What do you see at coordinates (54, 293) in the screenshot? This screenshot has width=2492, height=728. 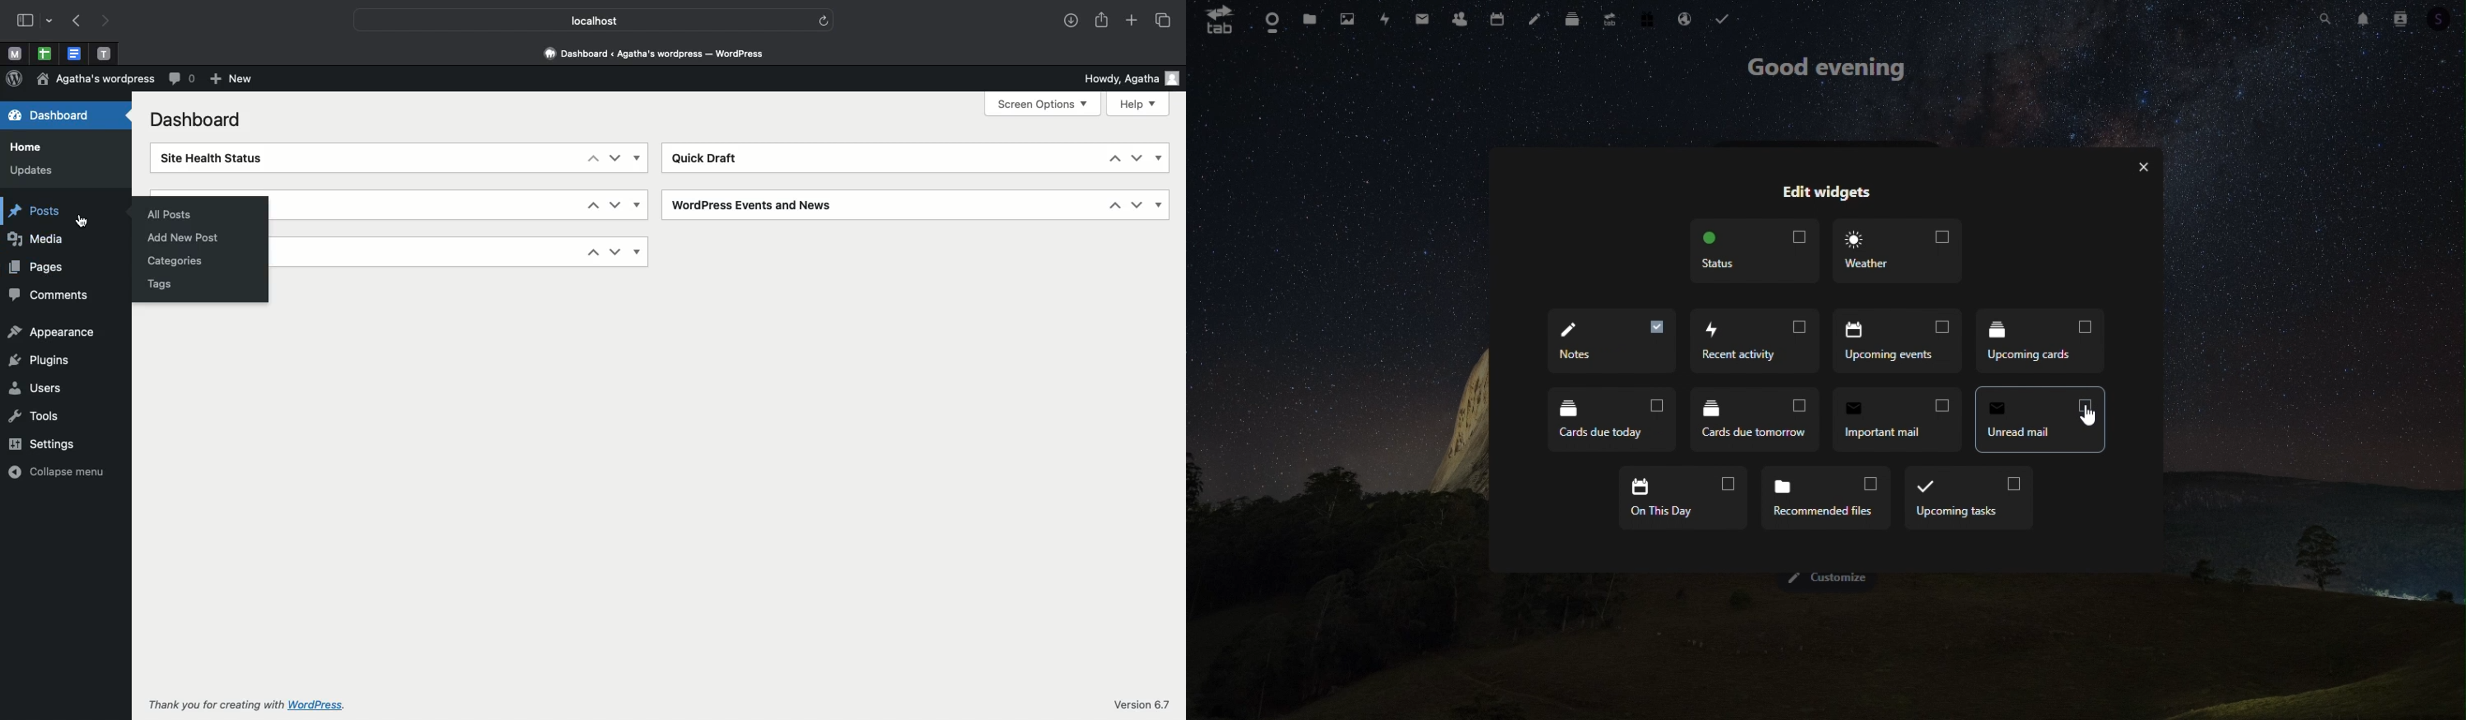 I see `Comments` at bounding box center [54, 293].